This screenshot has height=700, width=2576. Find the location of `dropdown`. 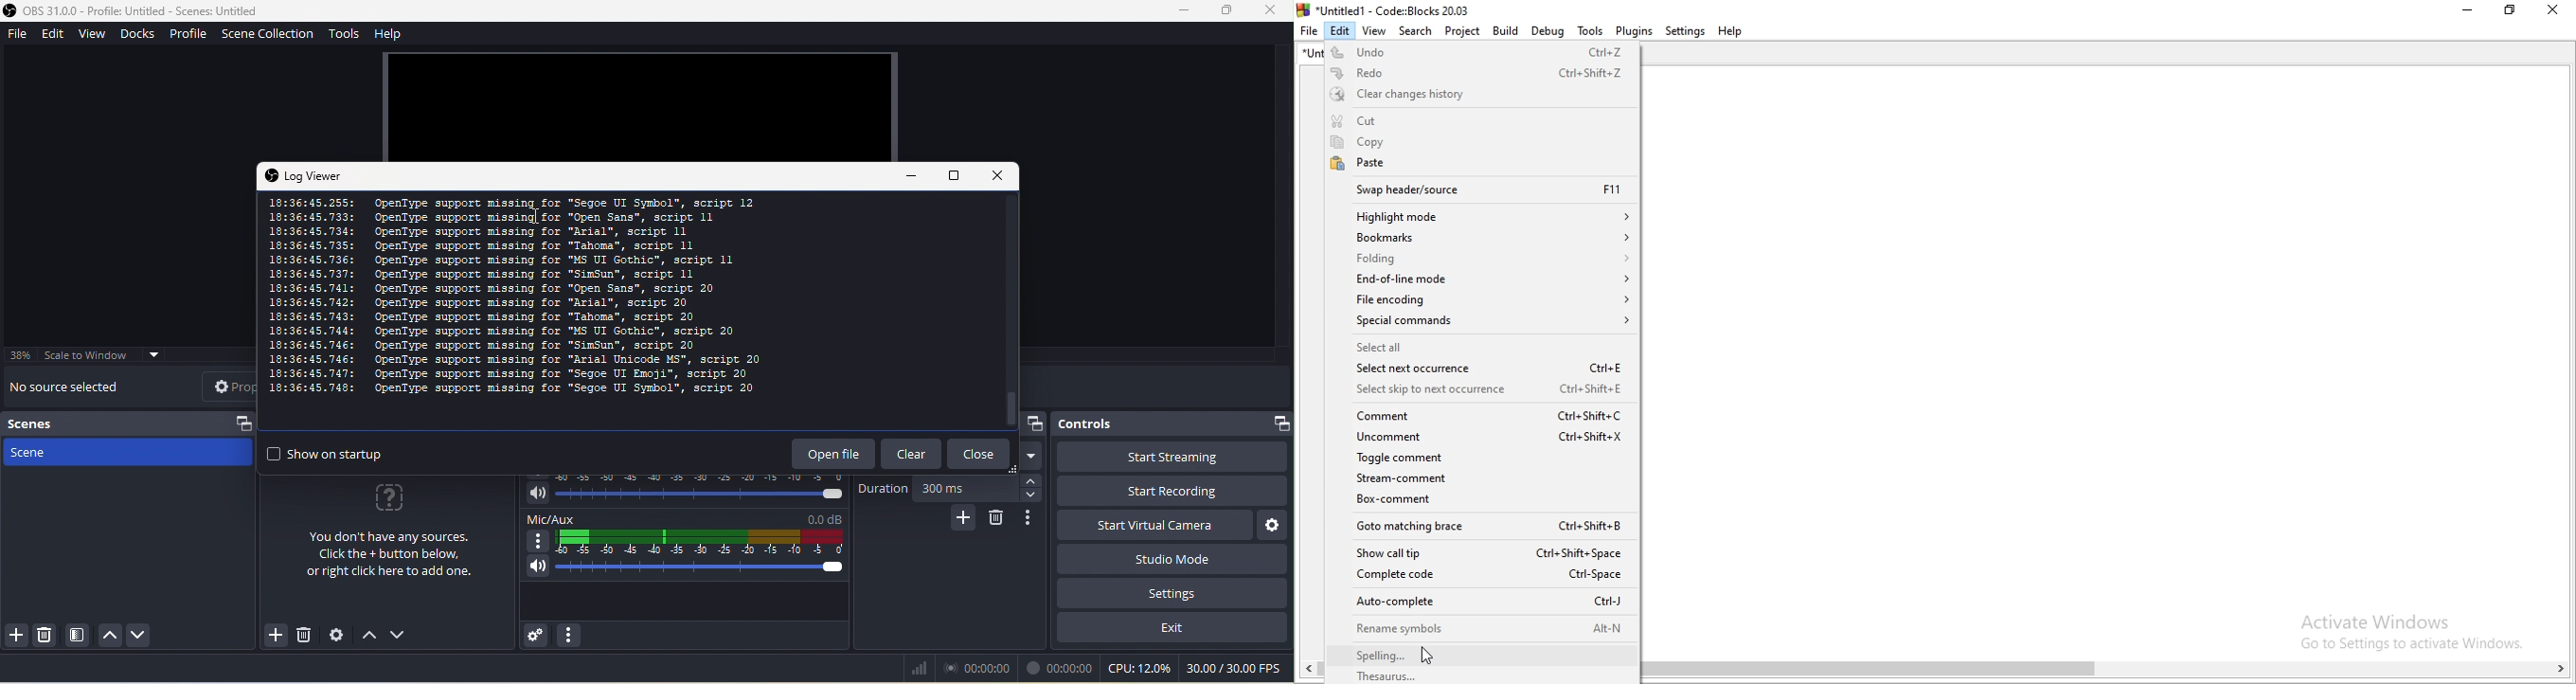

dropdown is located at coordinates (1034, 454).